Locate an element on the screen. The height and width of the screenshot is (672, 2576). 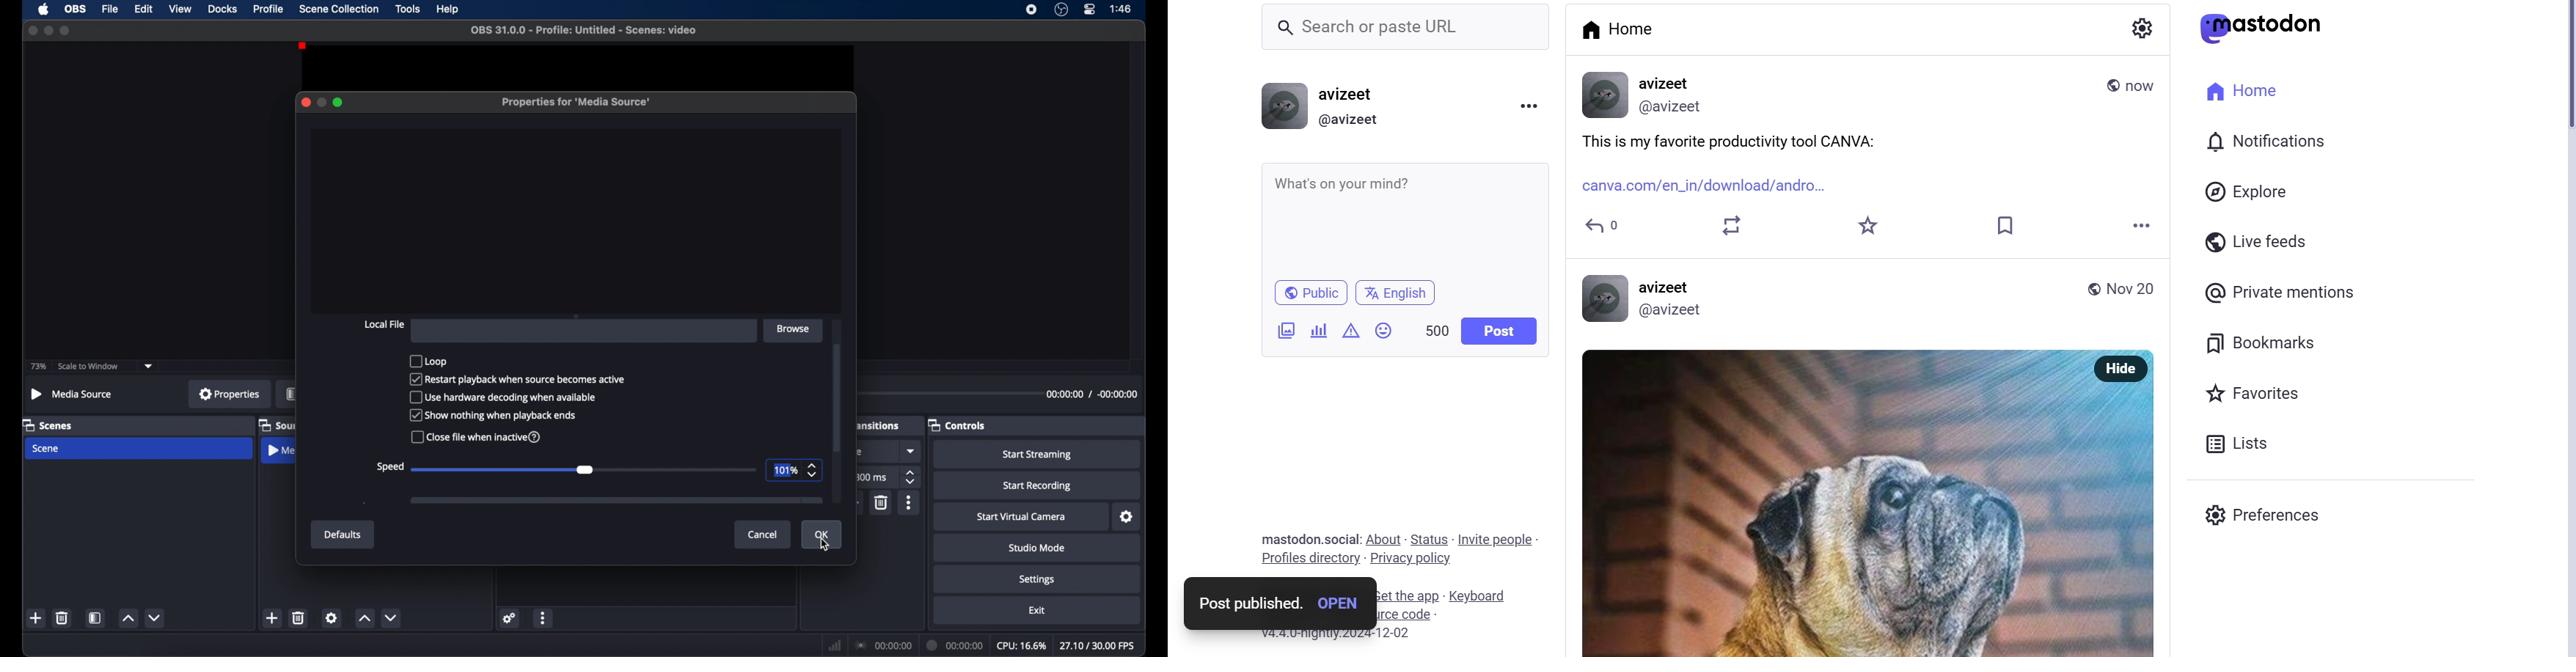
cpu is located at coordinates (1022, 646).